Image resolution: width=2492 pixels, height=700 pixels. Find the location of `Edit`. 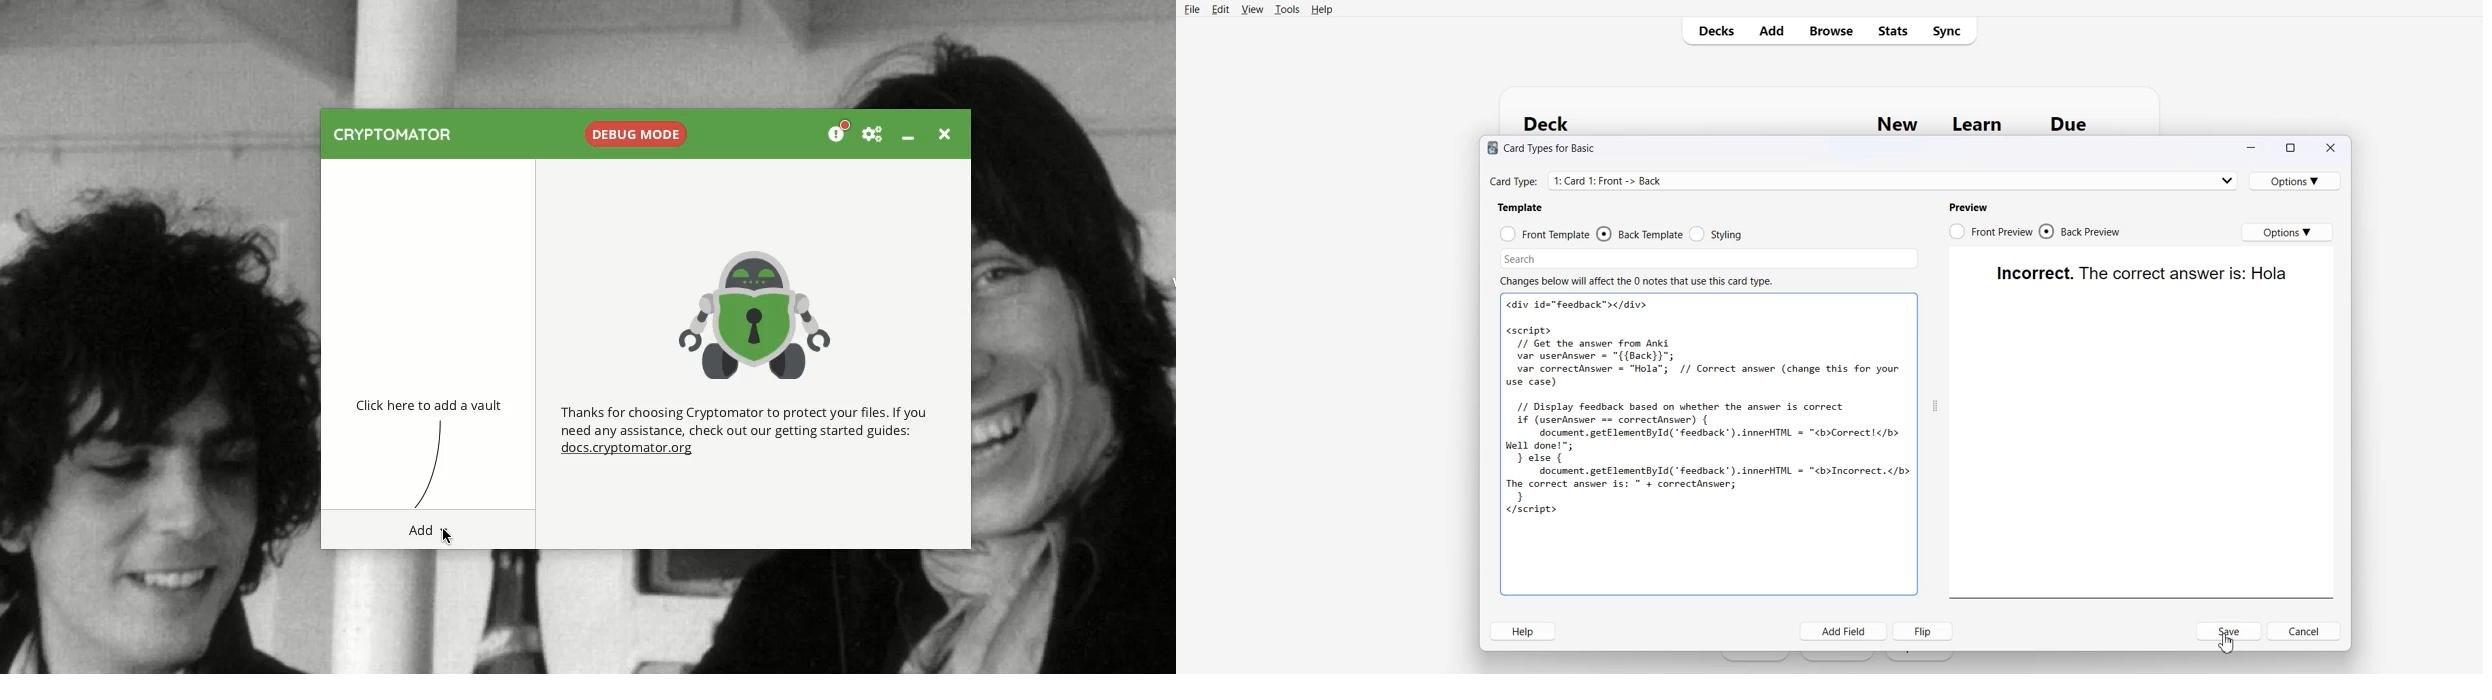

Edit is located at coordinates (1220, 9).